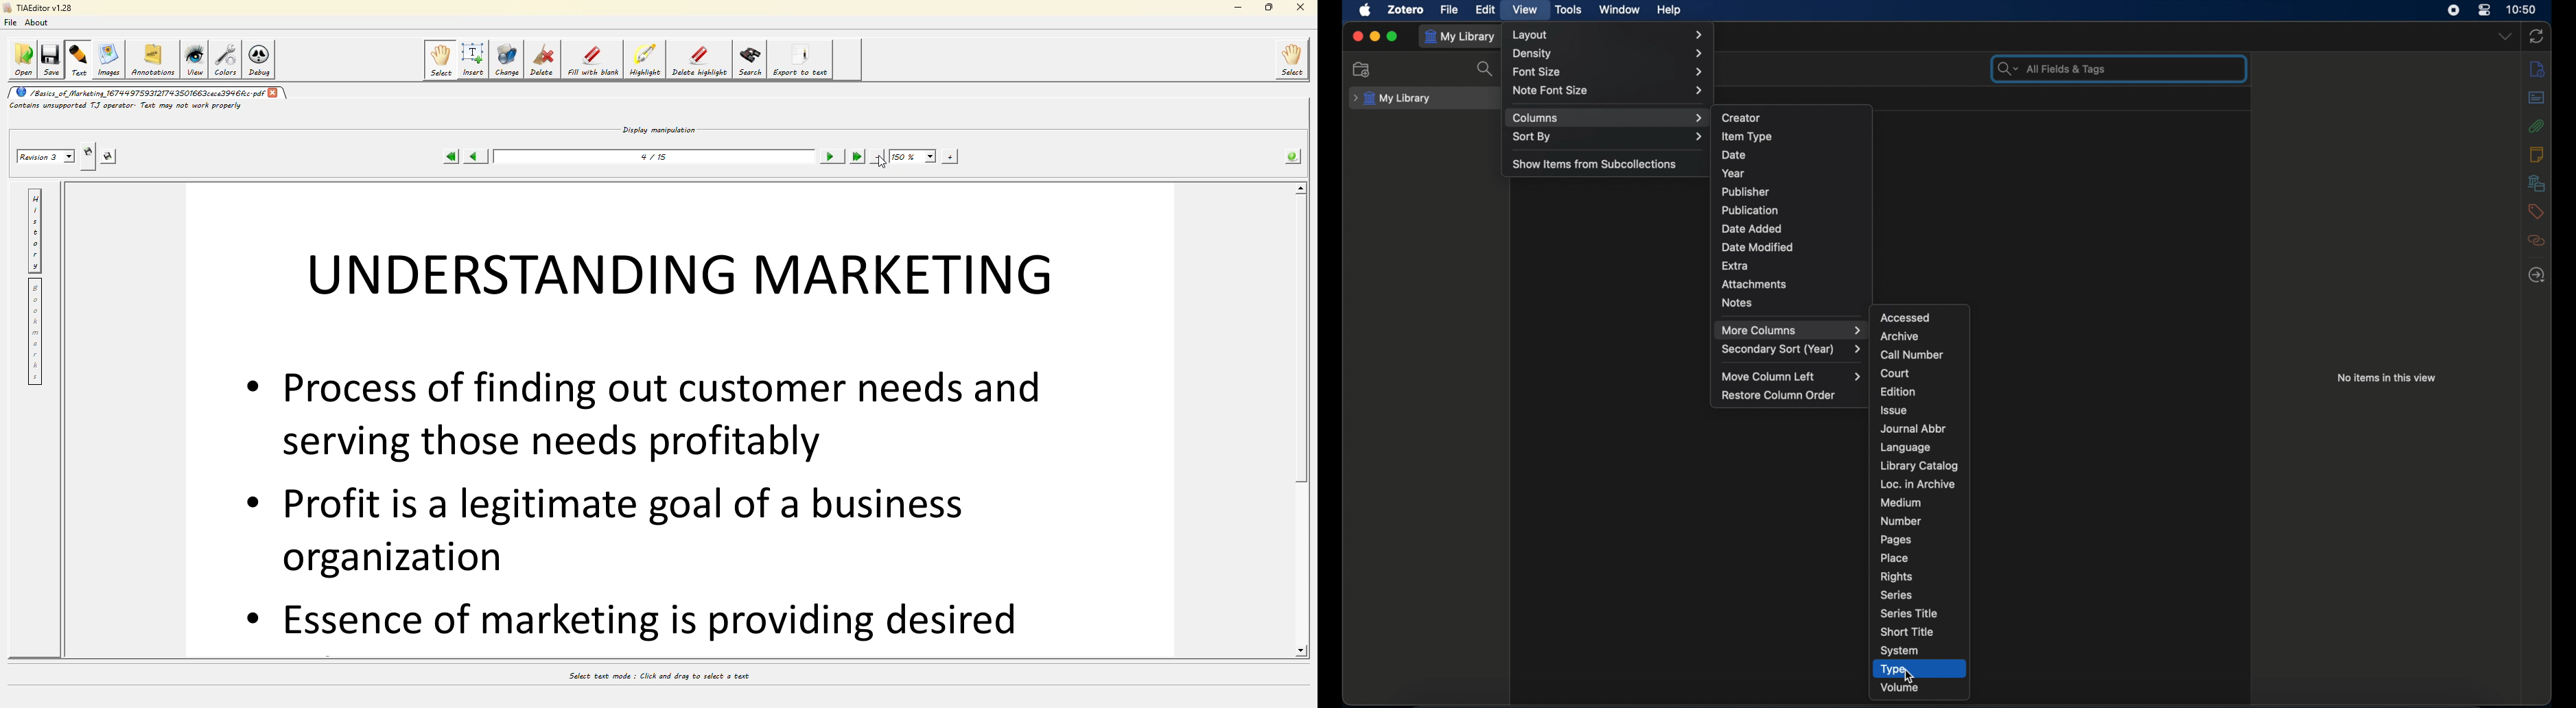 This screenshot has height=728, width=2576. I want to click on item type, so click(1747, 136).